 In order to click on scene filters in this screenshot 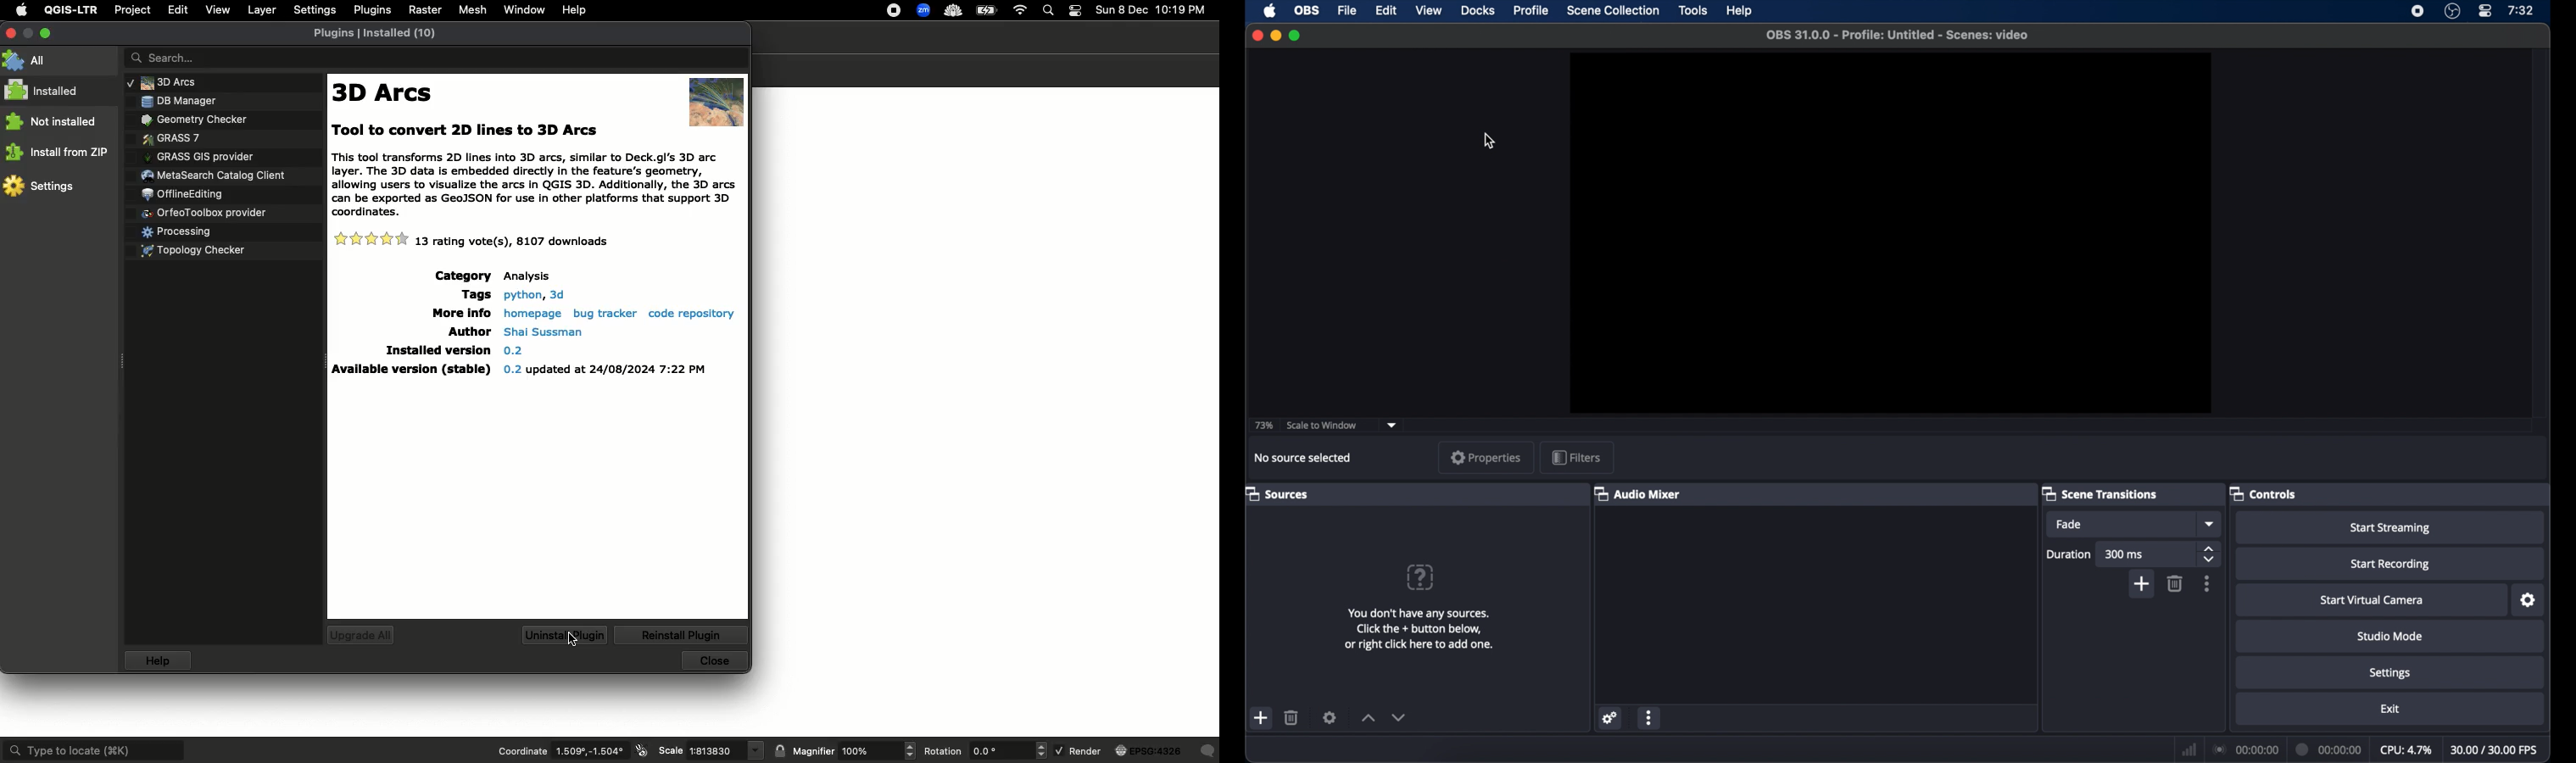, I will do `click(1330, 717)`.